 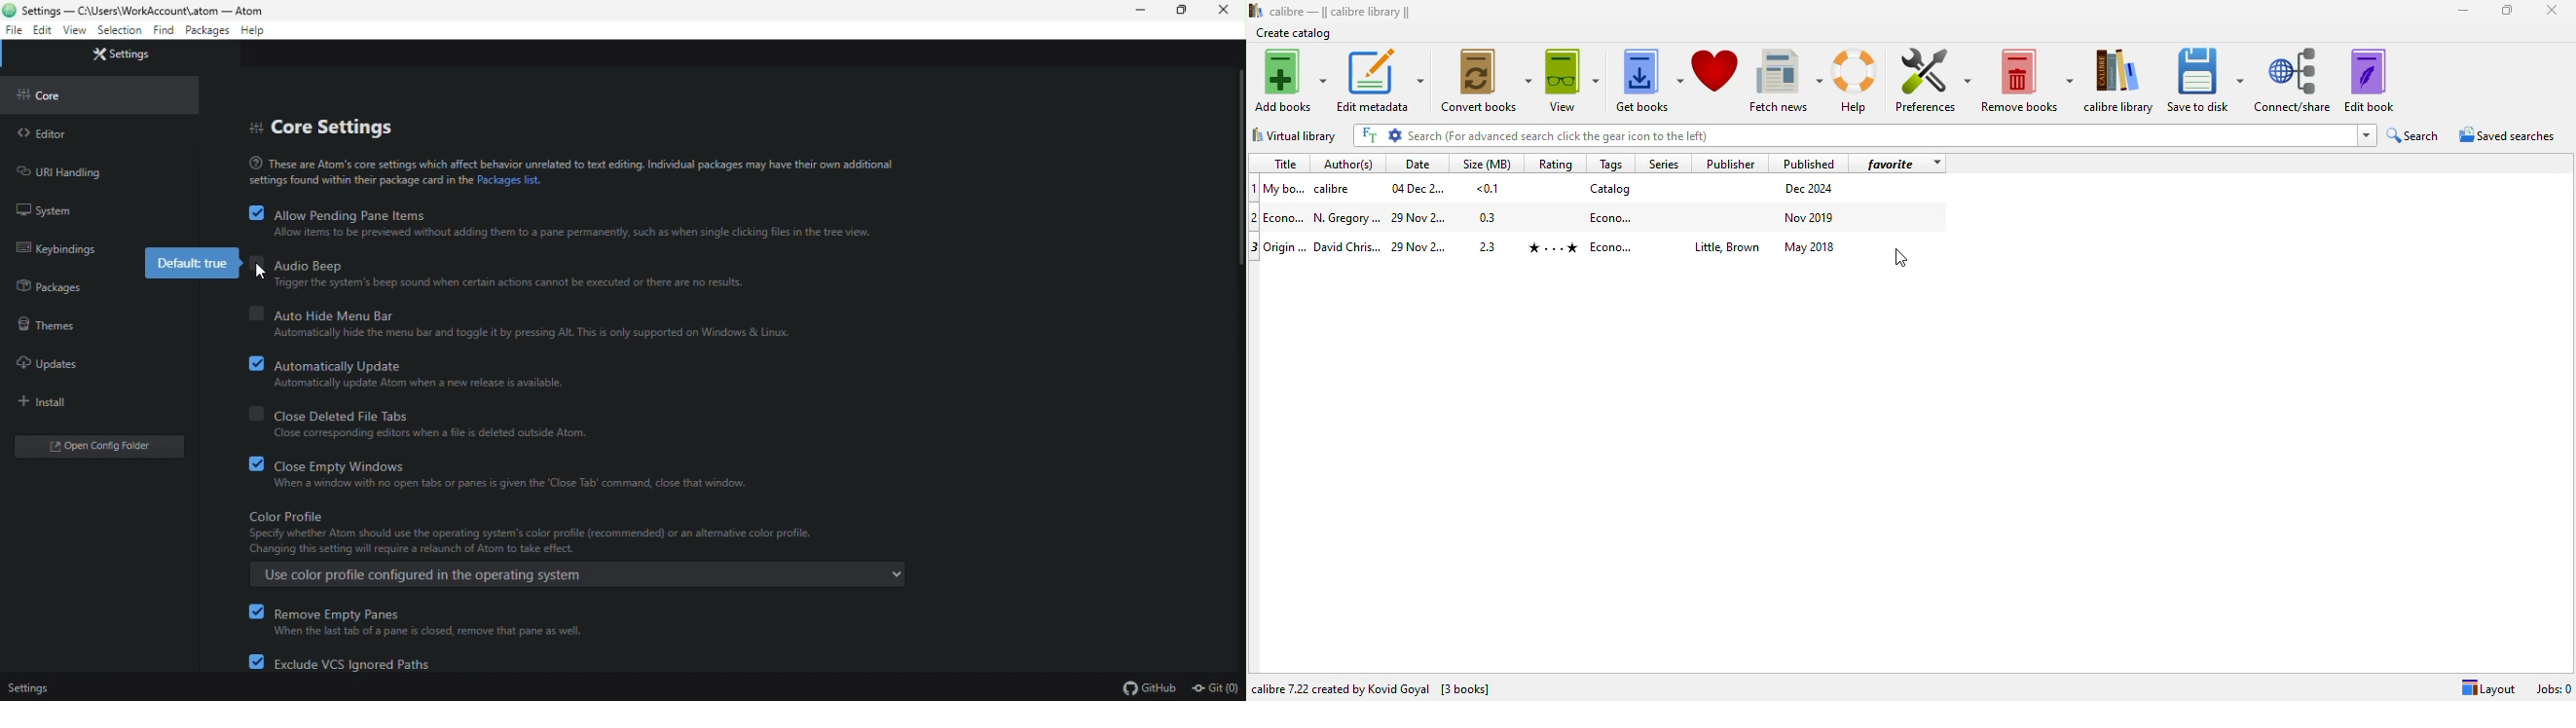 What do you see at coordinates (1347, 218) in the screenshot?
I see `author` at bounding box center [1347, 218].